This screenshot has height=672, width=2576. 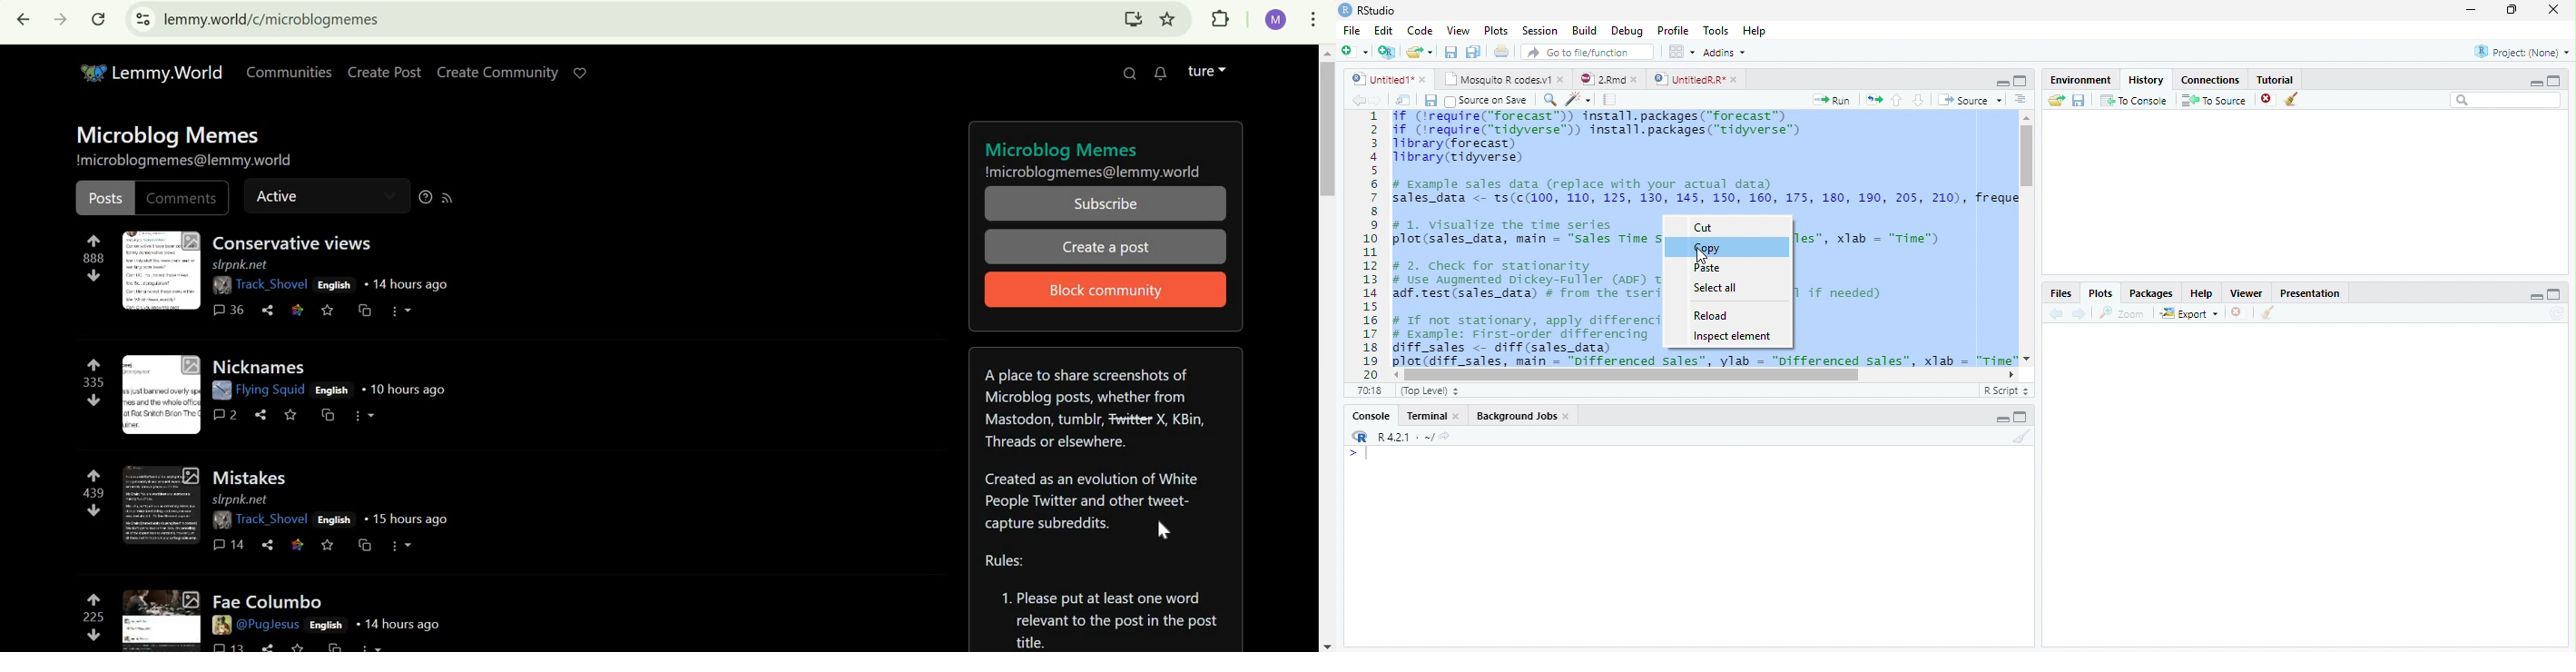 What do you see at coordinates (1429, 100) in the screenshot?
I see `Save` at bounding box center [1429, 100].